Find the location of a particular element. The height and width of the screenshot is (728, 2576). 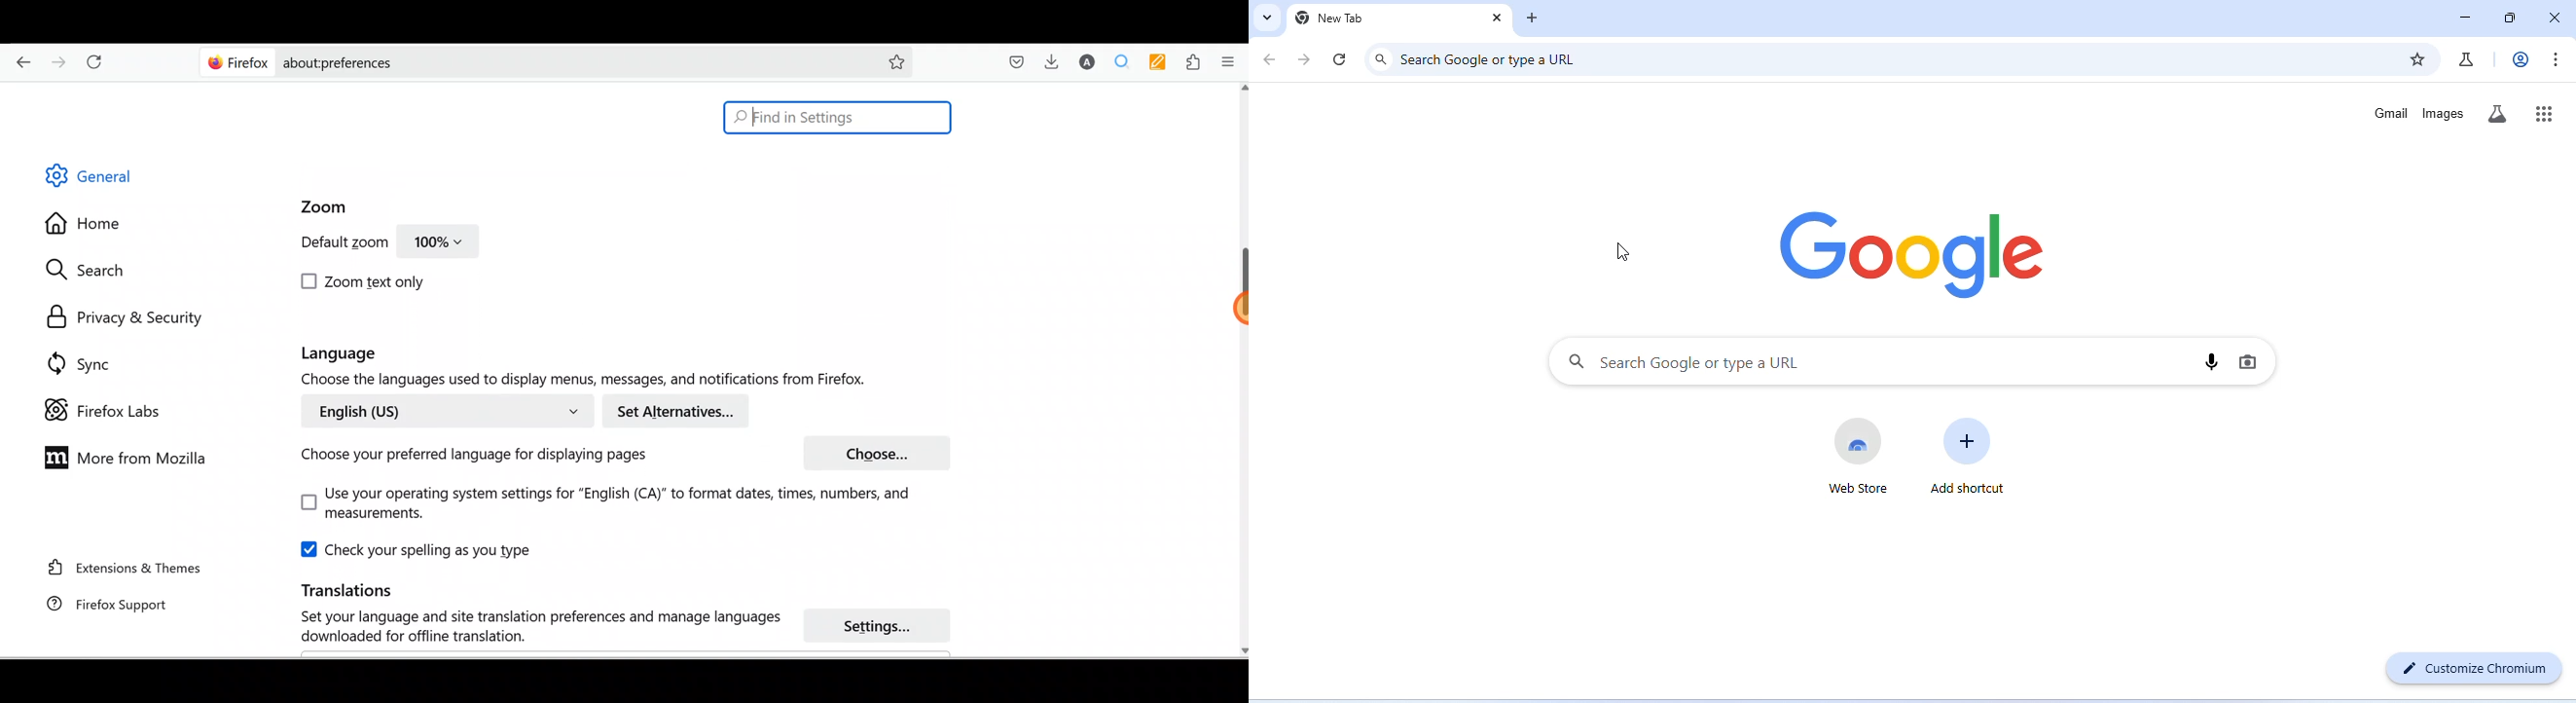

about:preferences is located at coordinates (519, 61).